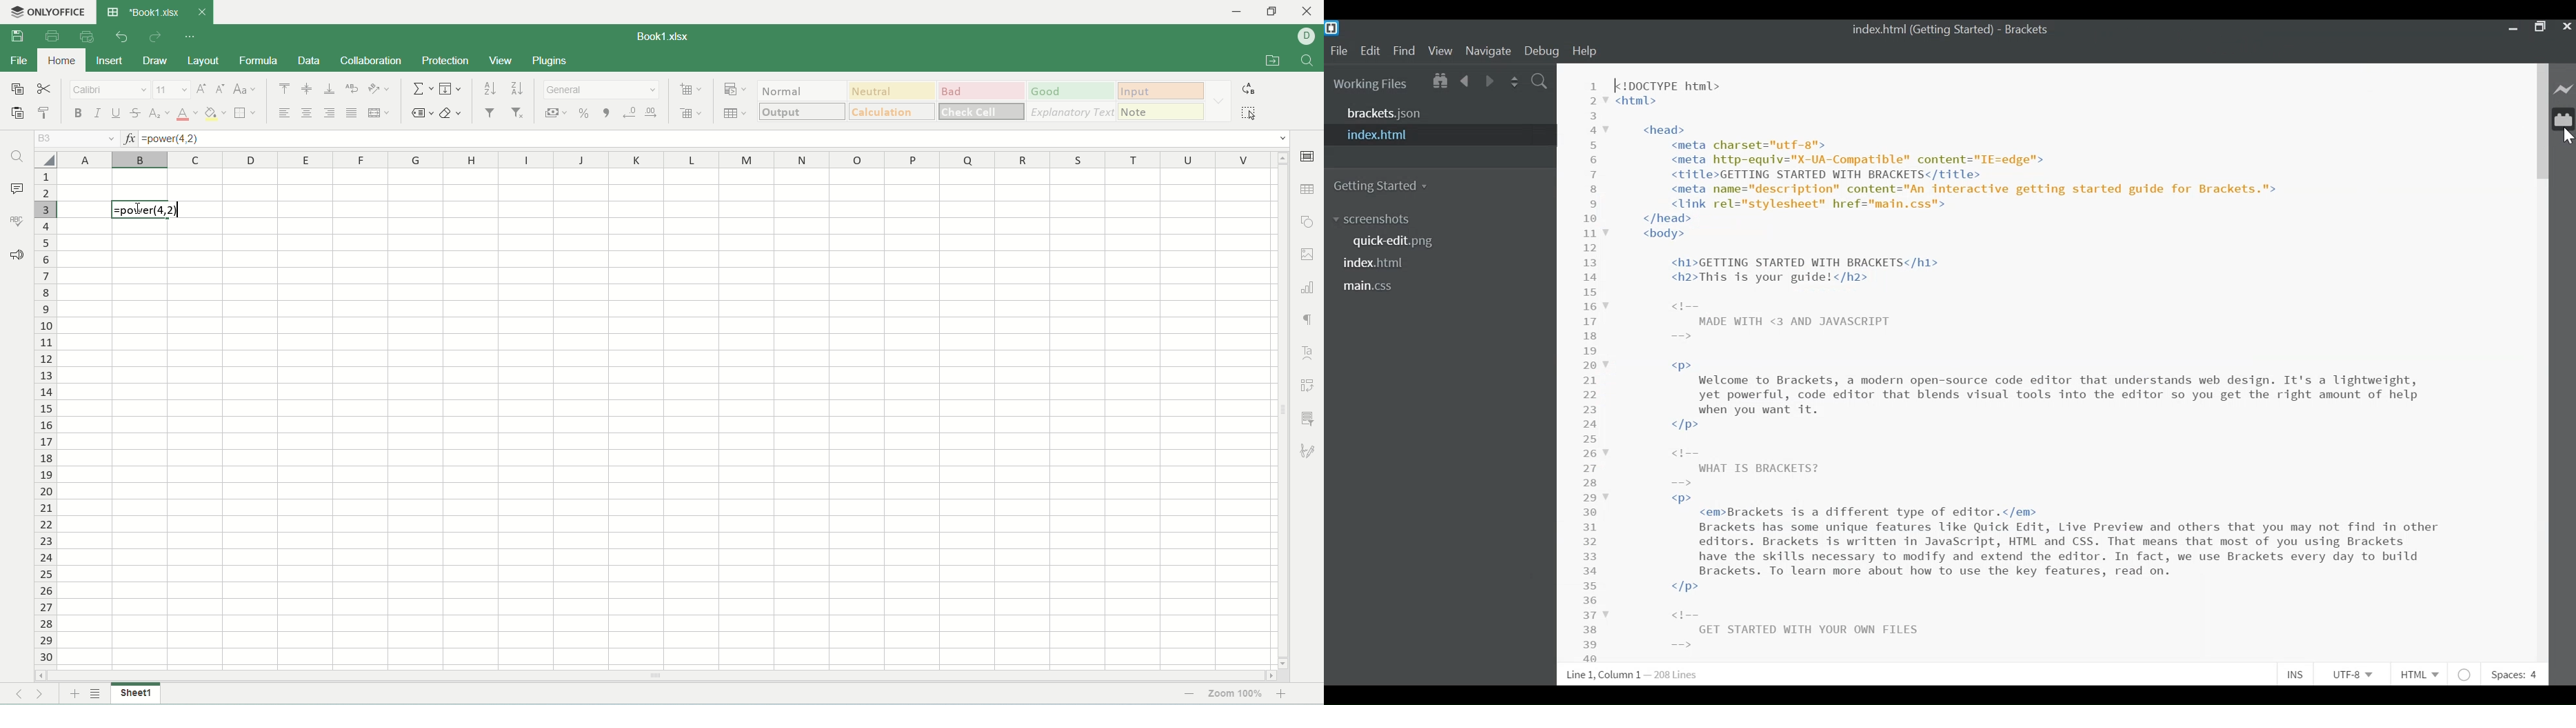 The image size is (2576, 728). Describe the element at coordinates (155, 38) in the screenshot. I see `redo` at that location.